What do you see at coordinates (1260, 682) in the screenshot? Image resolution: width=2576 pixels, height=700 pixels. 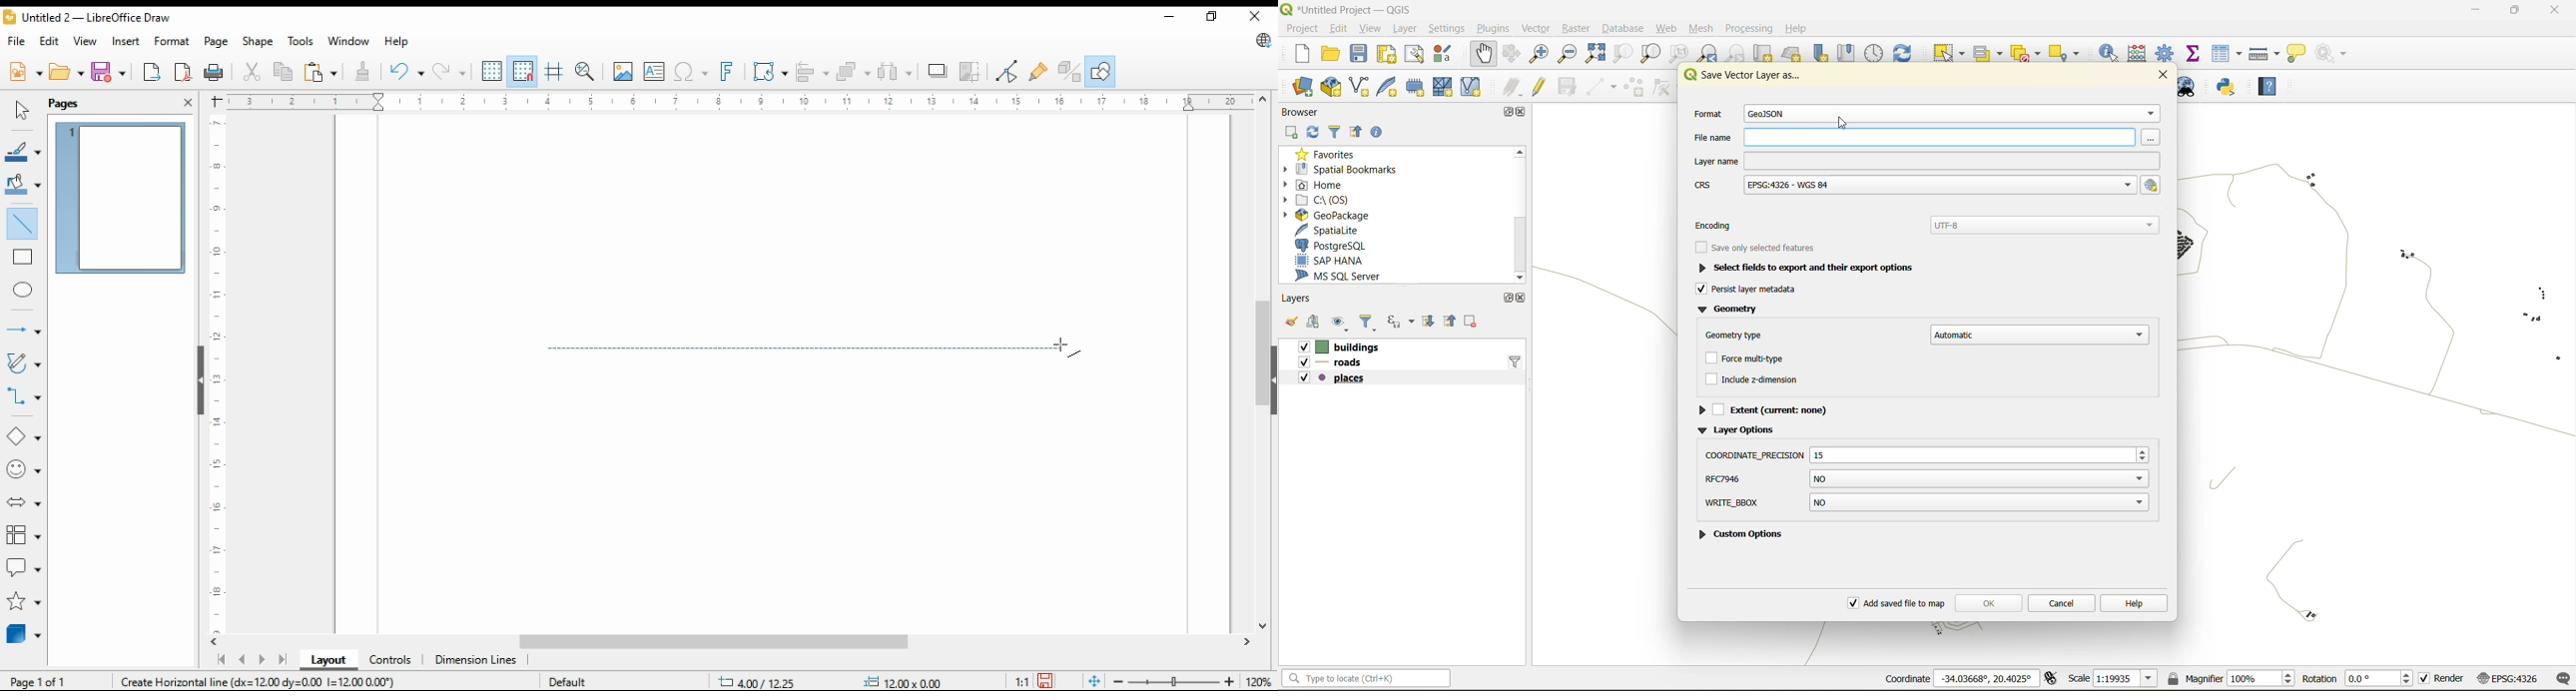 I see `zoom factor` at bounding box center [1260, 682].